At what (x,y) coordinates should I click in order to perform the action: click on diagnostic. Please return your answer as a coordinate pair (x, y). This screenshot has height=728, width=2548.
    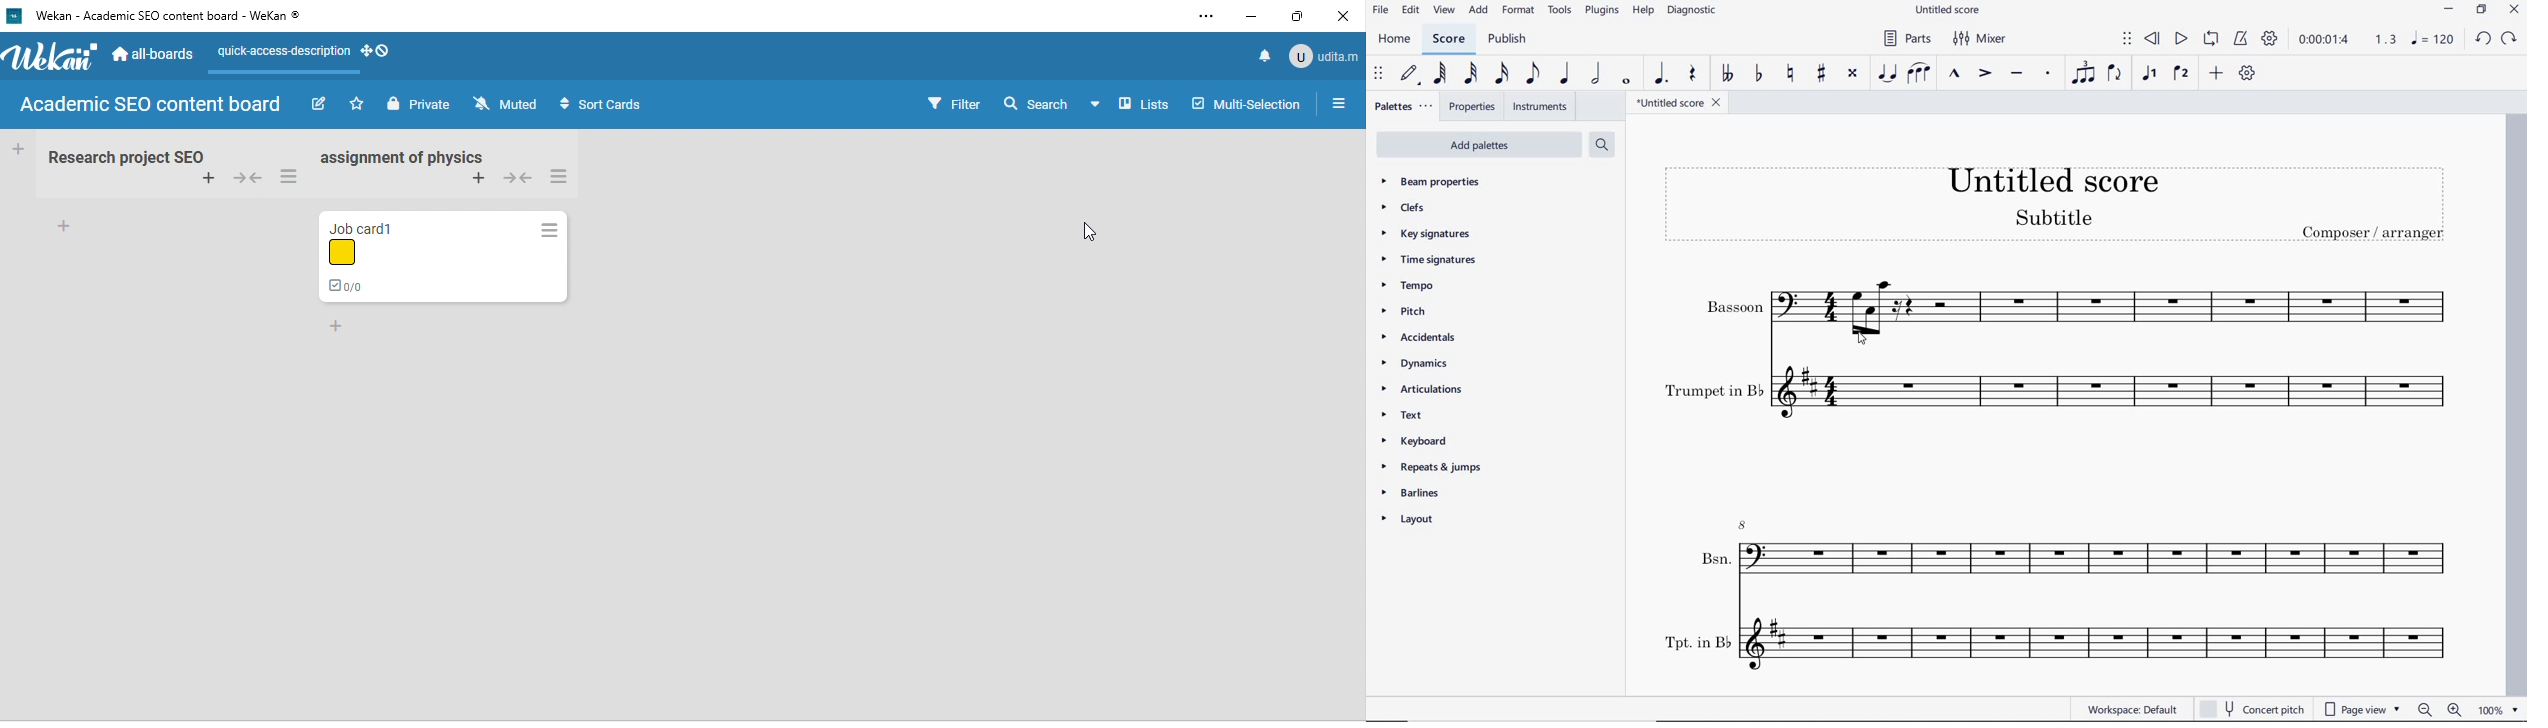
    Looking at the image, I should click on (1692, 11).